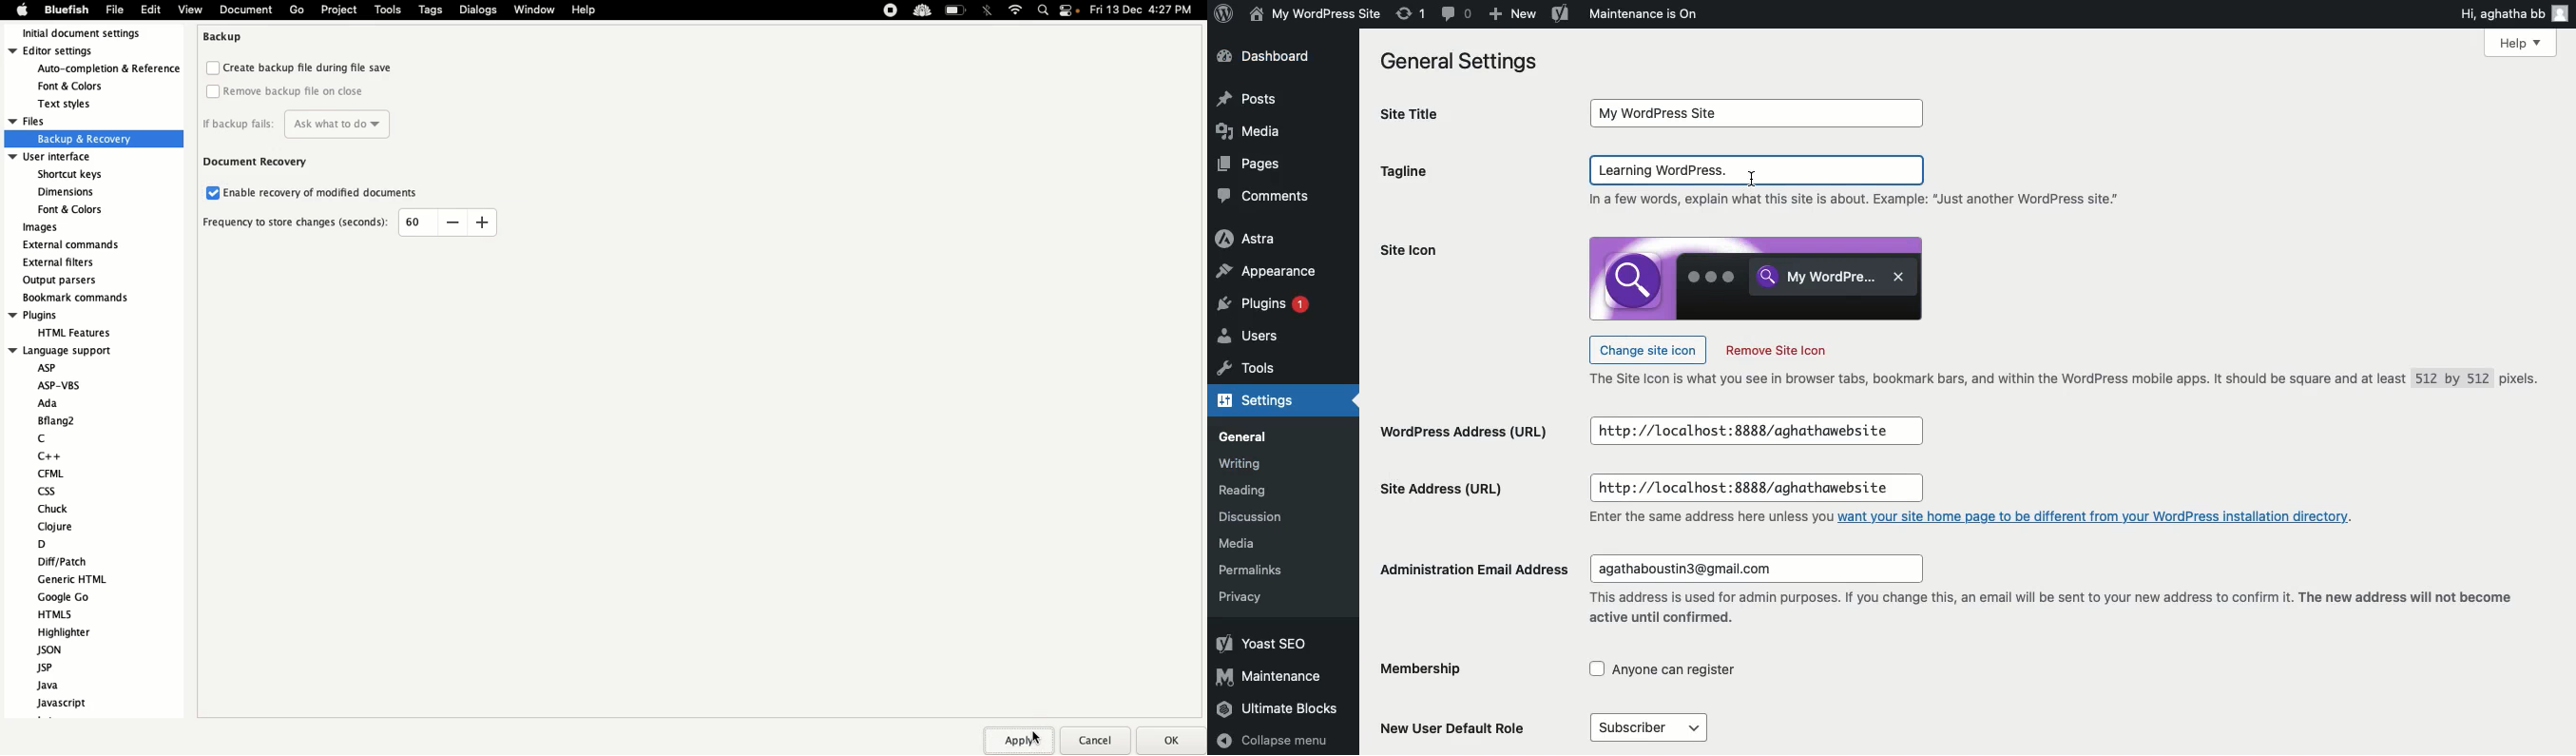 The height and width of the screenshot is (756, 2576). Describe the element at coordinates (299, 224) in the screenshot. I see `Frequency to story changes ` at that location.